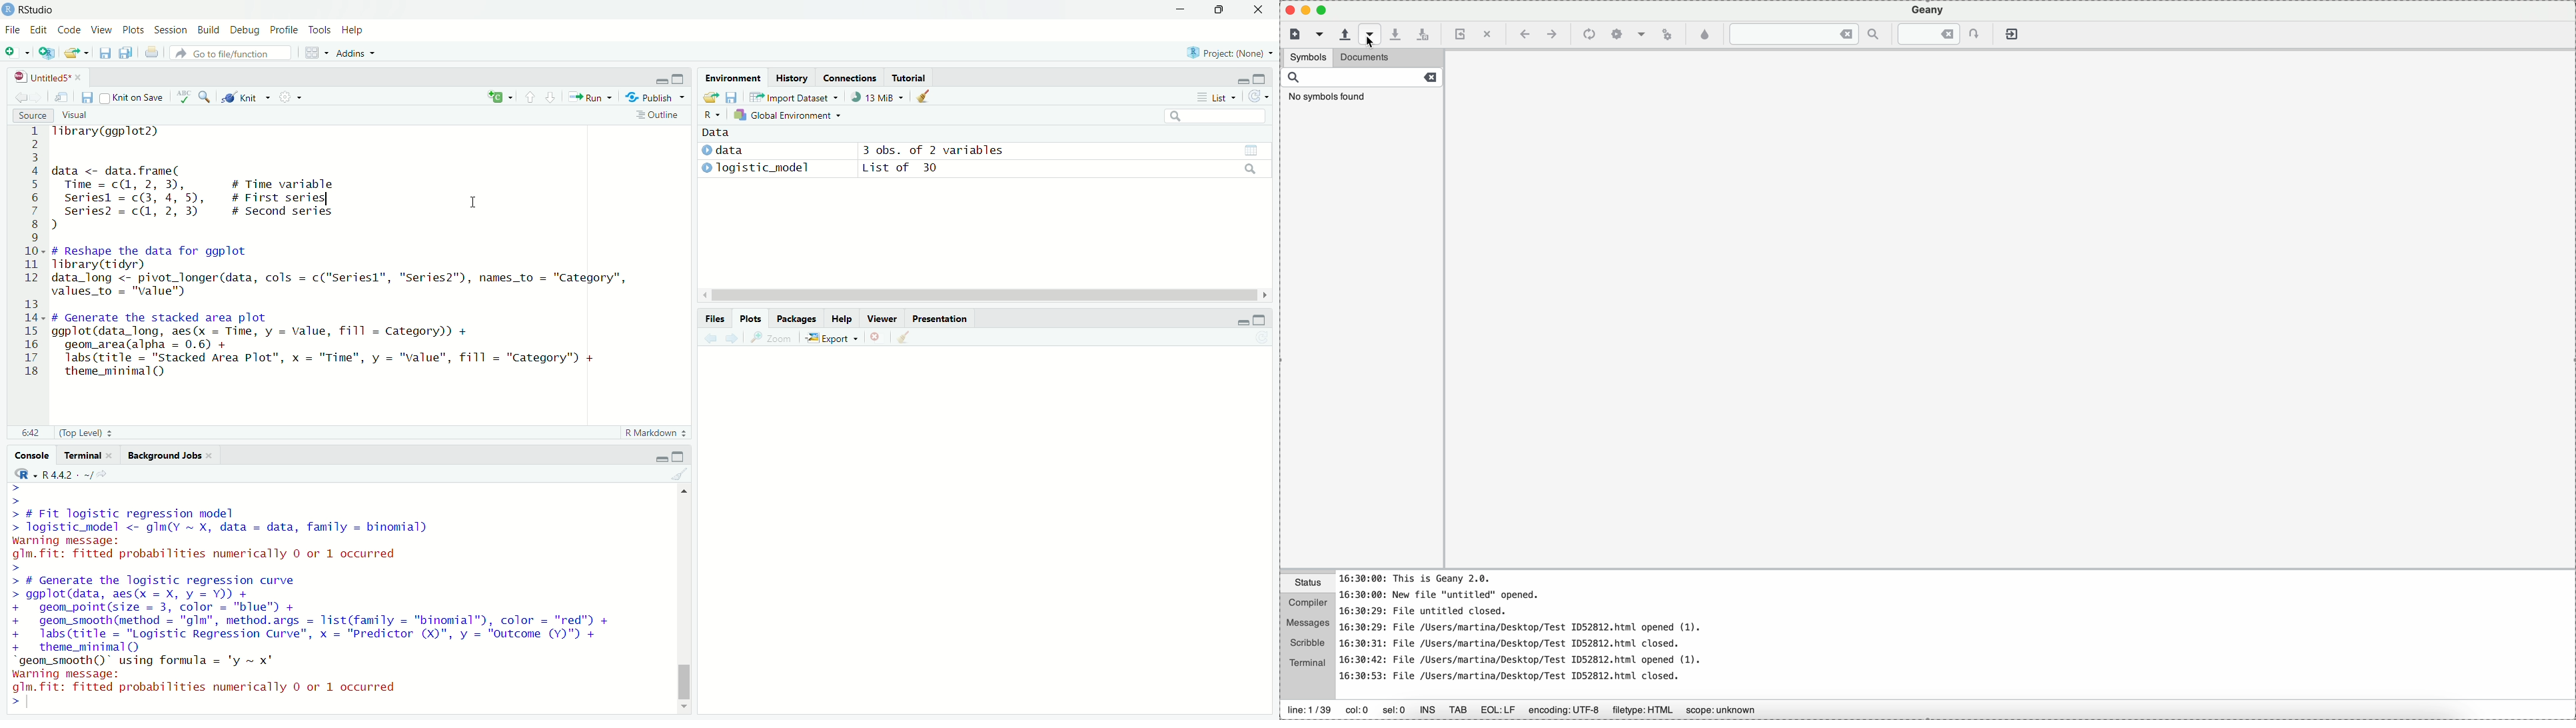 The height and width of the screenshot is (728, 2576). What do you see at coordinates (85, 98) in the screenshot?
I see `save` at bounding box center [85, 98].